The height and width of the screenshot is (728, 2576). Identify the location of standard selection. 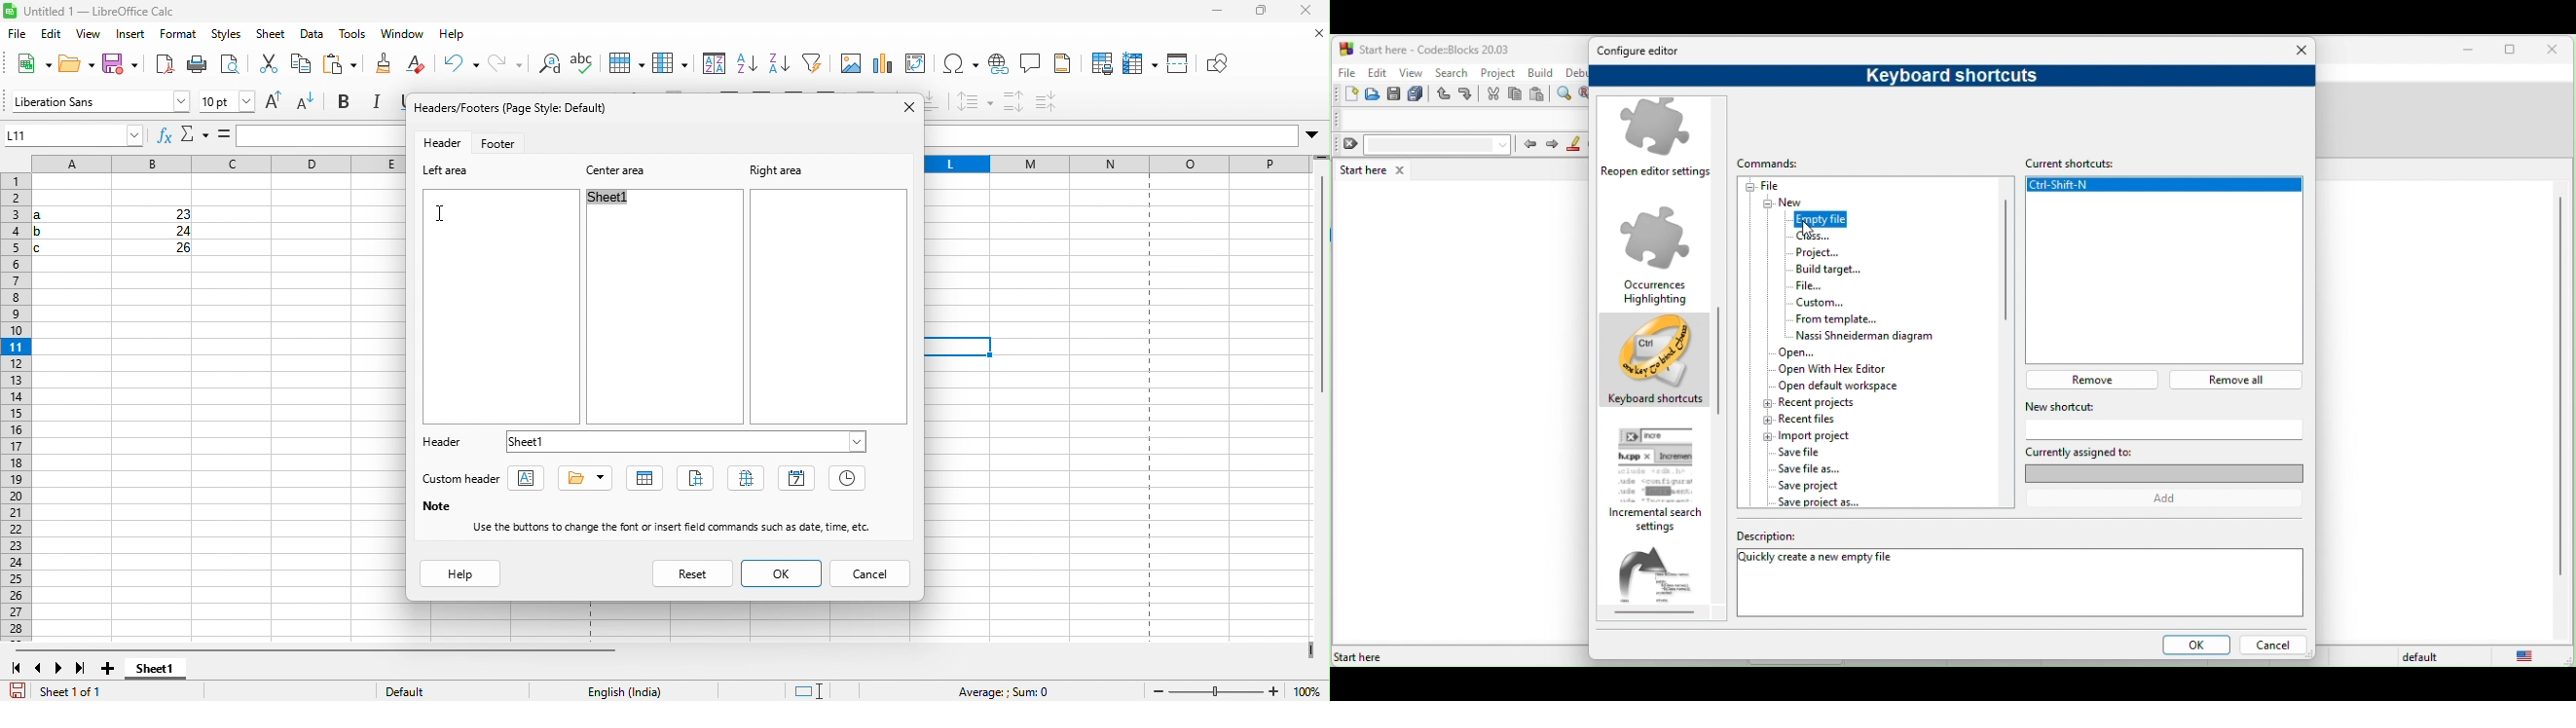
(804, 688).